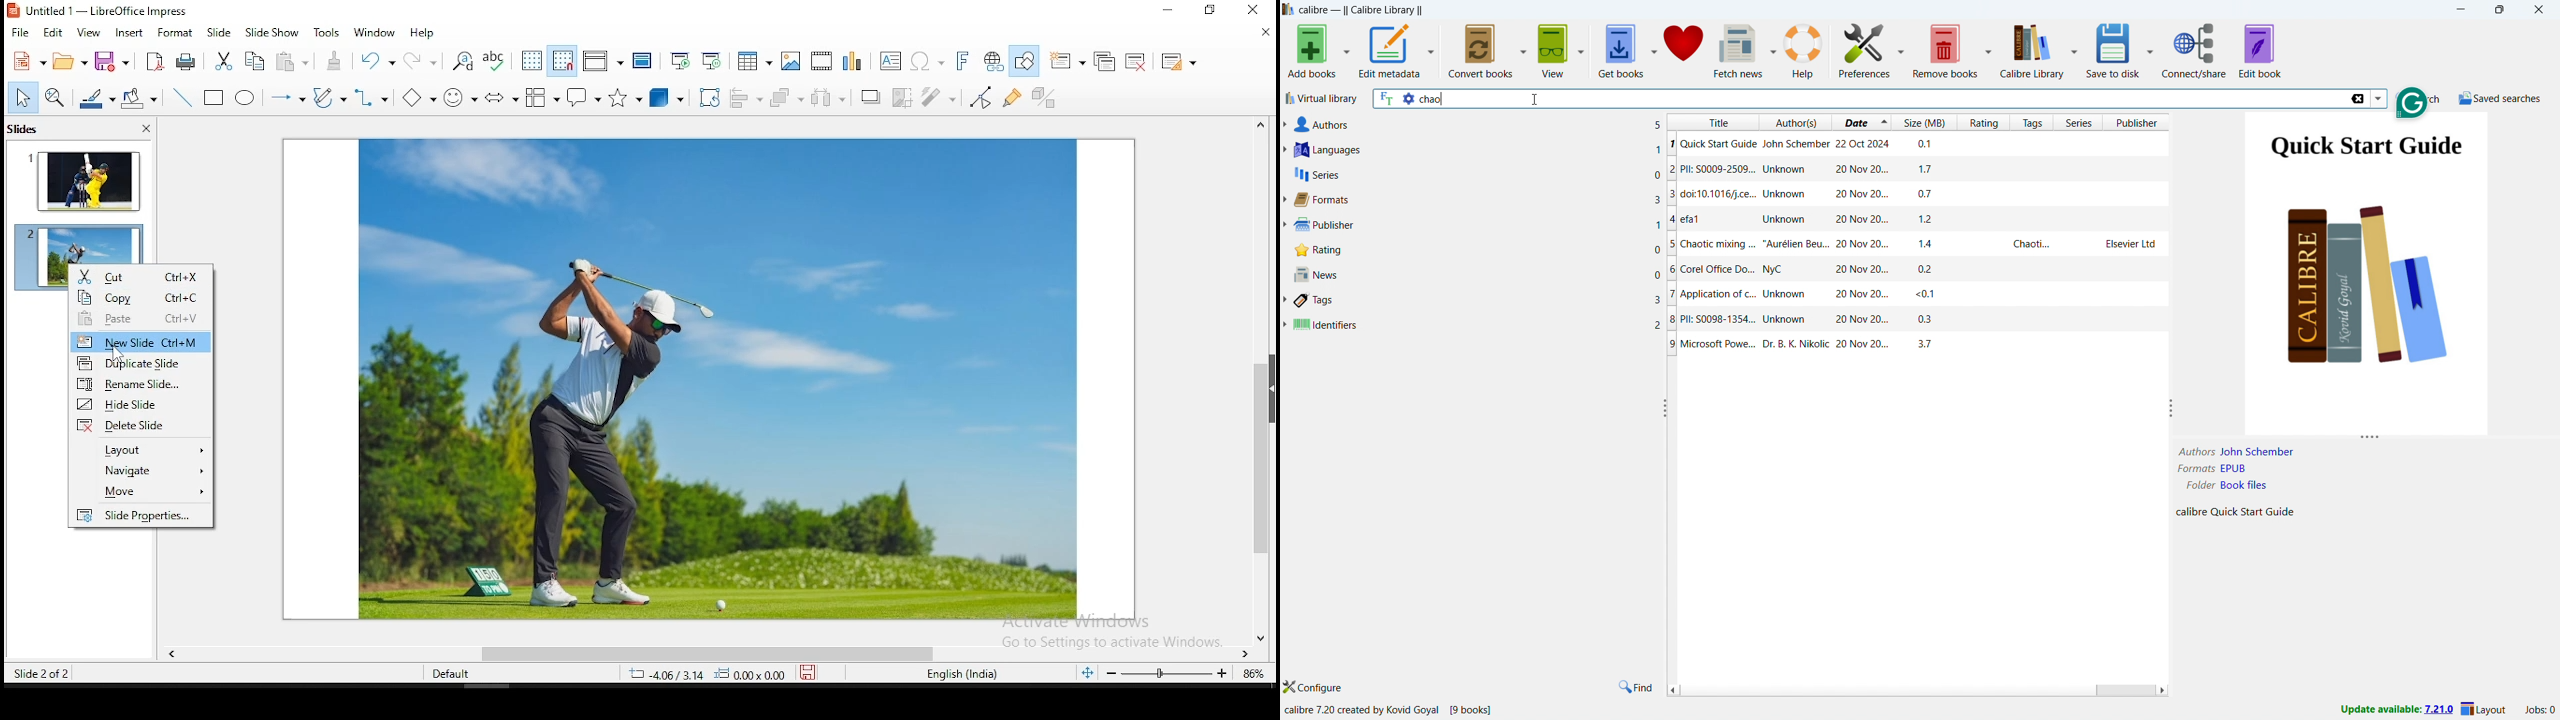  What do you see at coordinates (1430, 49) in the screenshot?
I see `edit metadata options` at bounding box center [1430, 49].